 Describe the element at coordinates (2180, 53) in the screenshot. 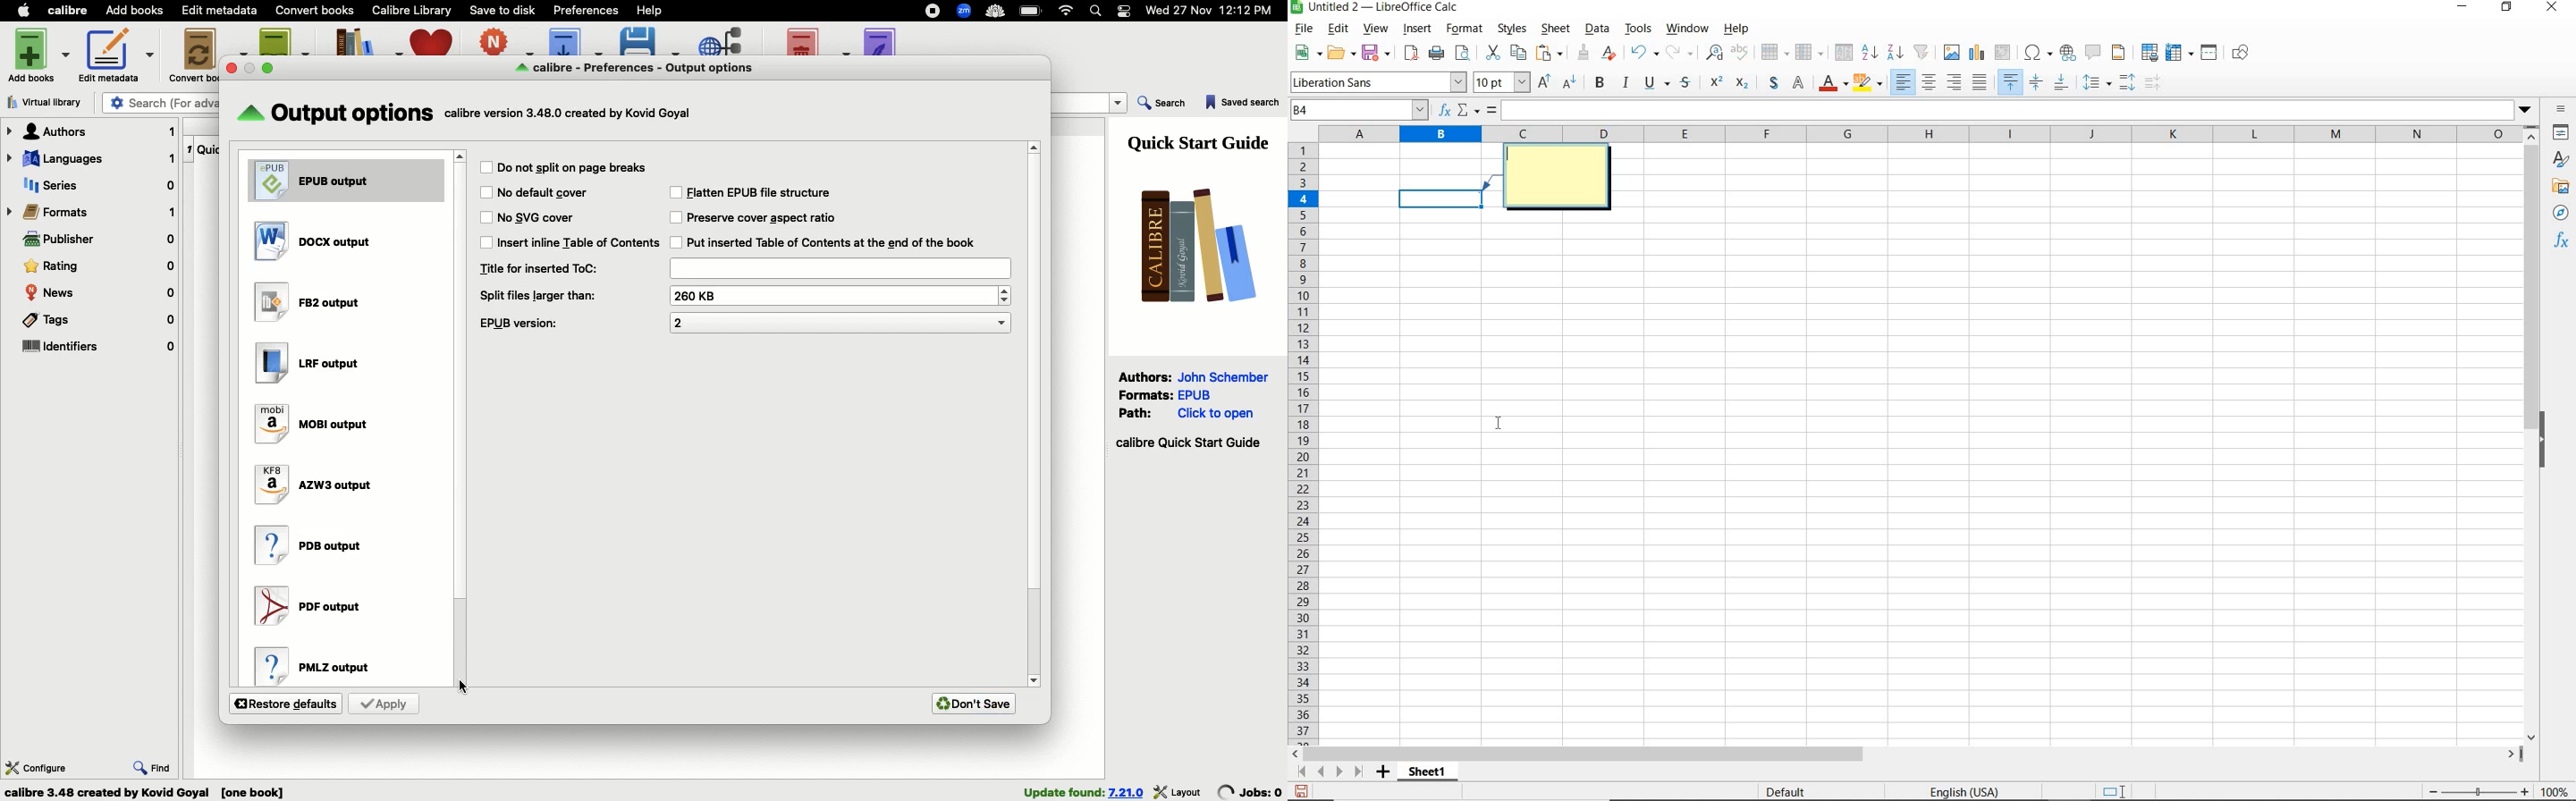

I see `freeze rows and columns` at that location.